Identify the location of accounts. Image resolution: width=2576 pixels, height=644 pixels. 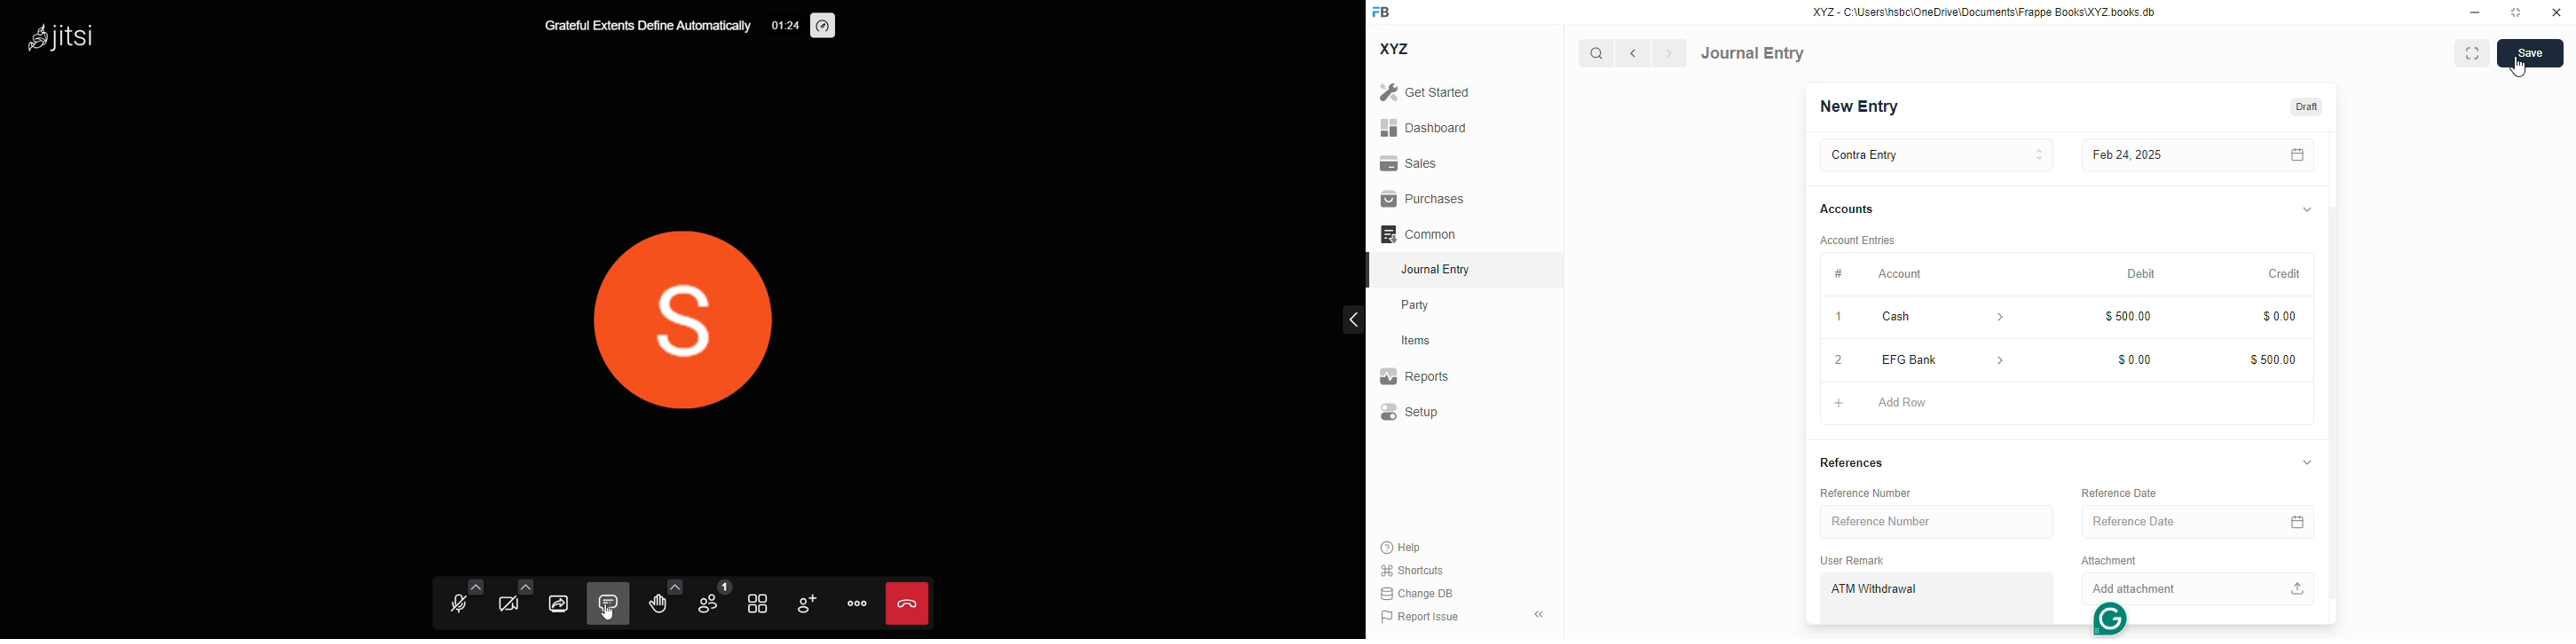
(1847, 209).